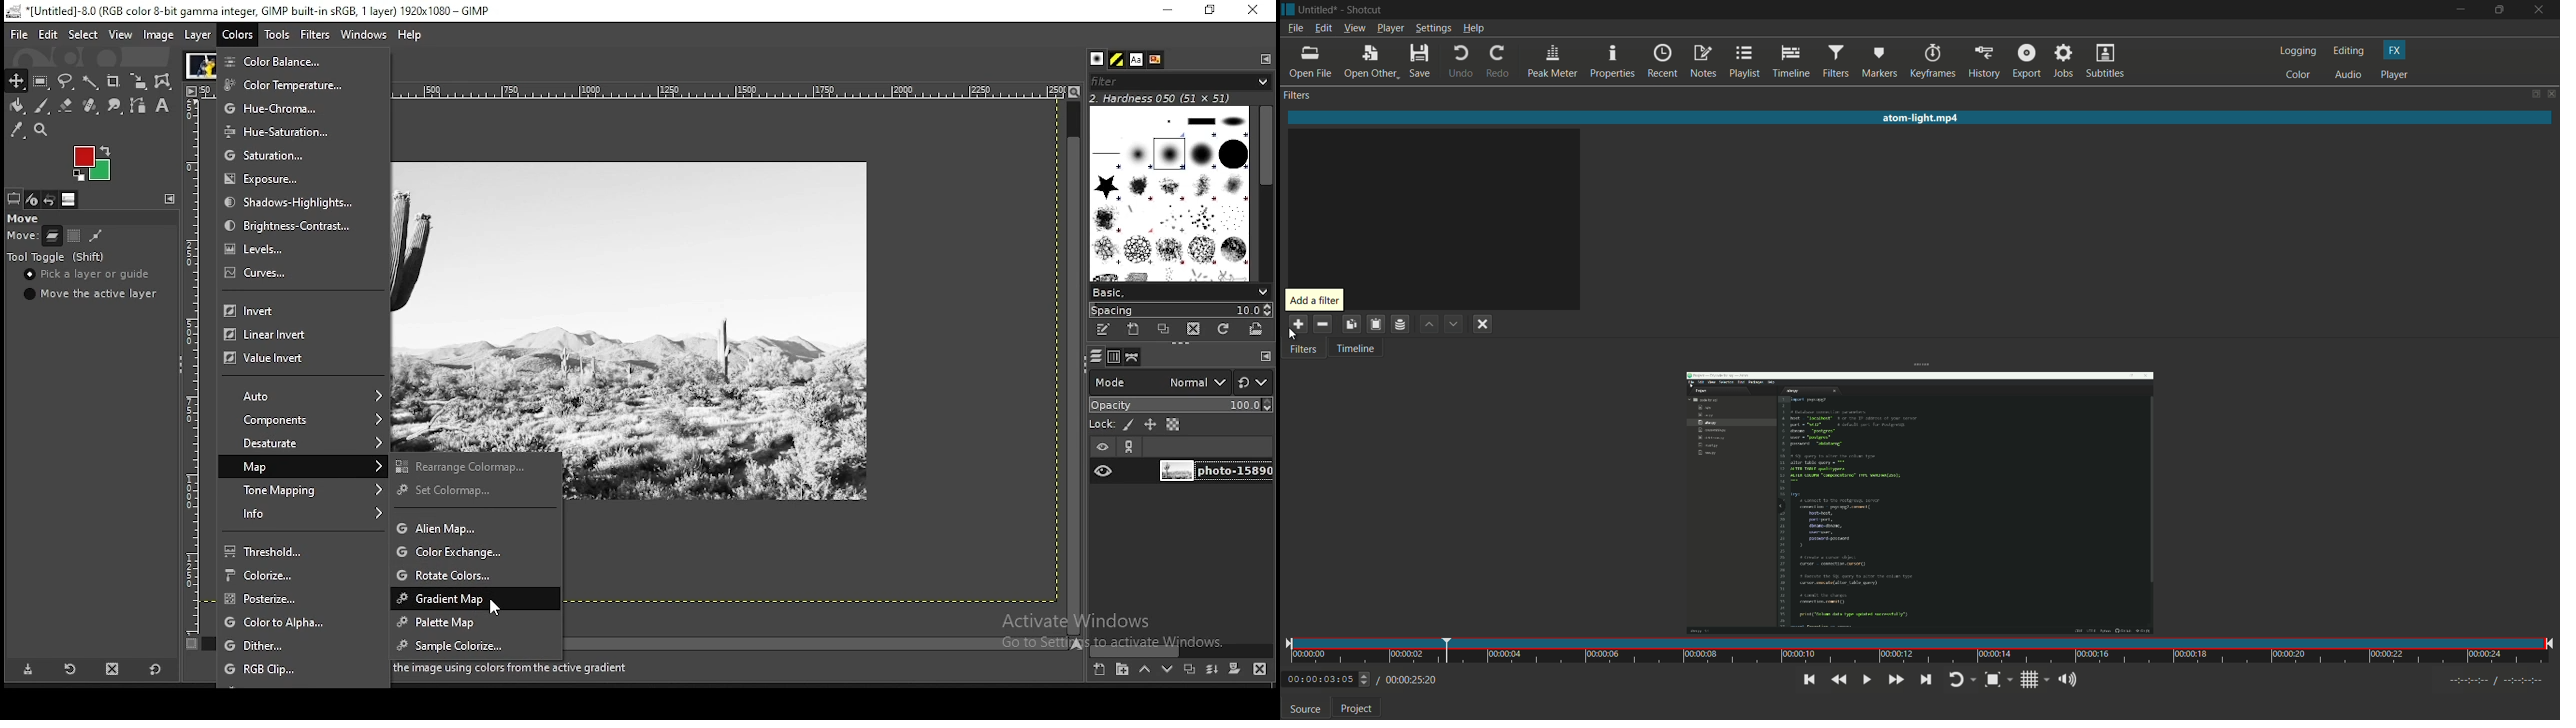 Image resolution: width=2576 pixels, height=728 pixels. What do you see at coordinates (50, 34) in the screenshot?
I see `edit` at bounding box center [50, 34].